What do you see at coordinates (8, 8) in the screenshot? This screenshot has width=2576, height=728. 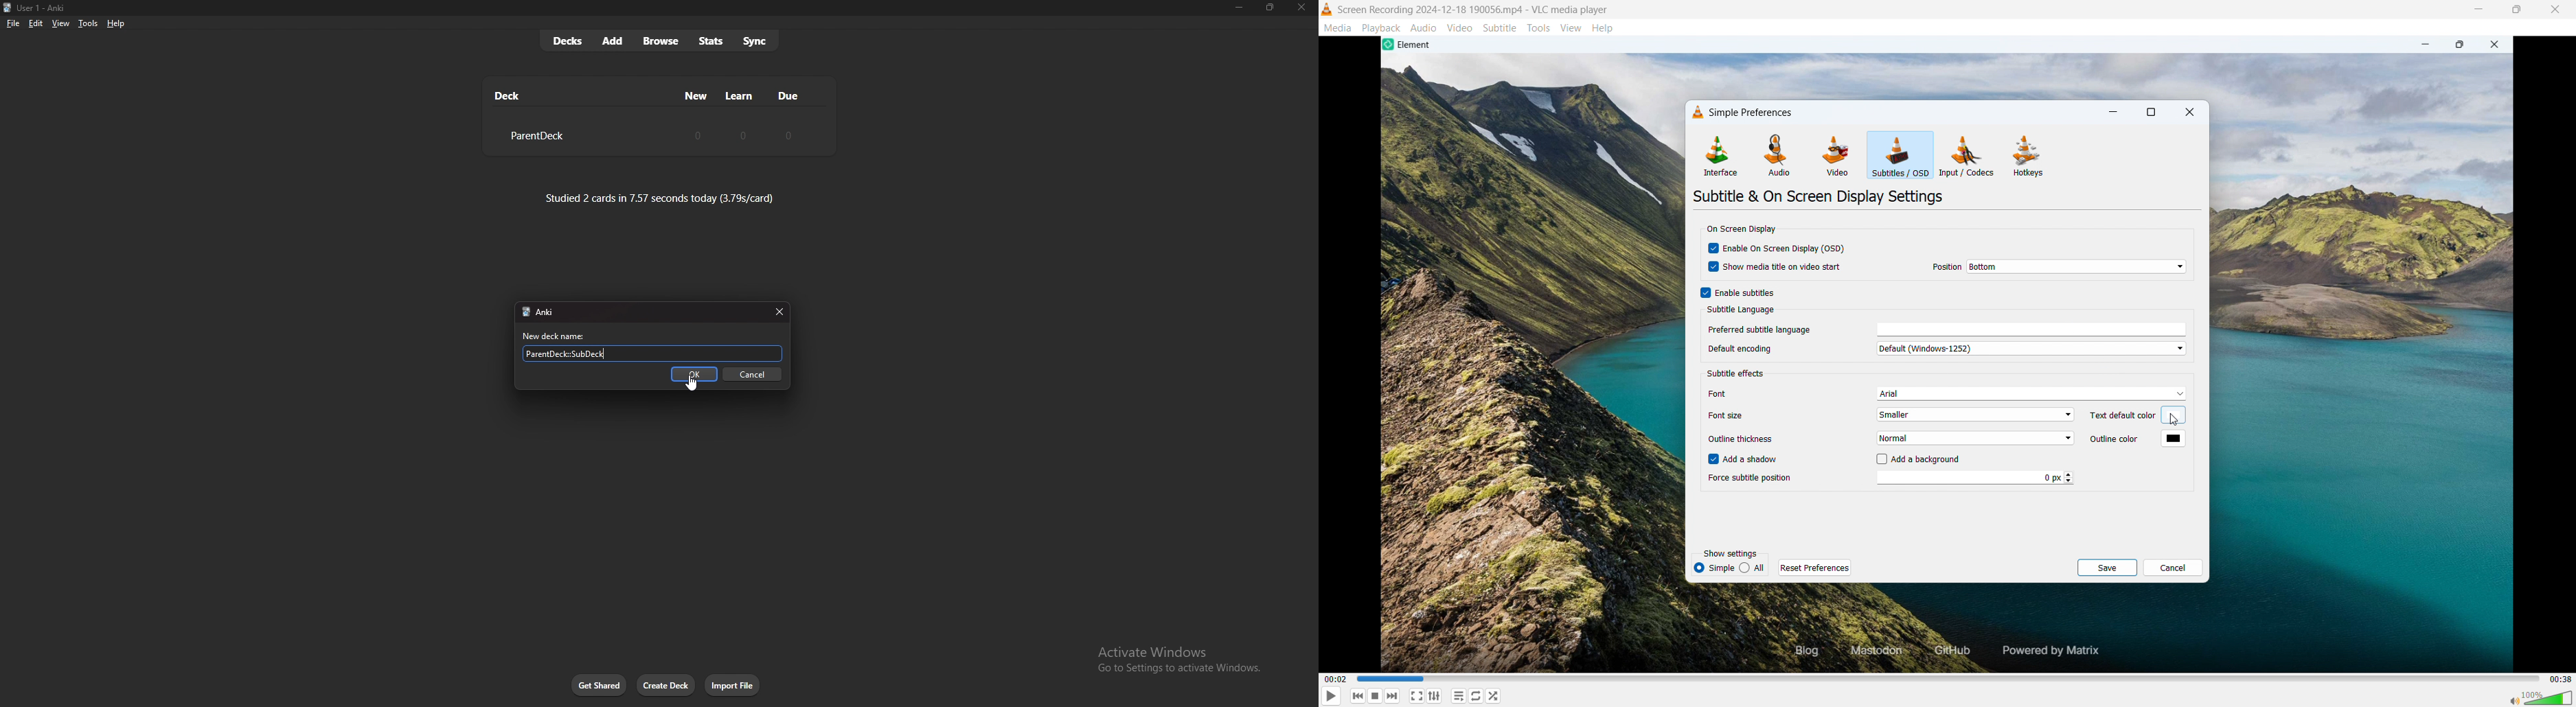 I see `logo` at bounding box center [8, 8].